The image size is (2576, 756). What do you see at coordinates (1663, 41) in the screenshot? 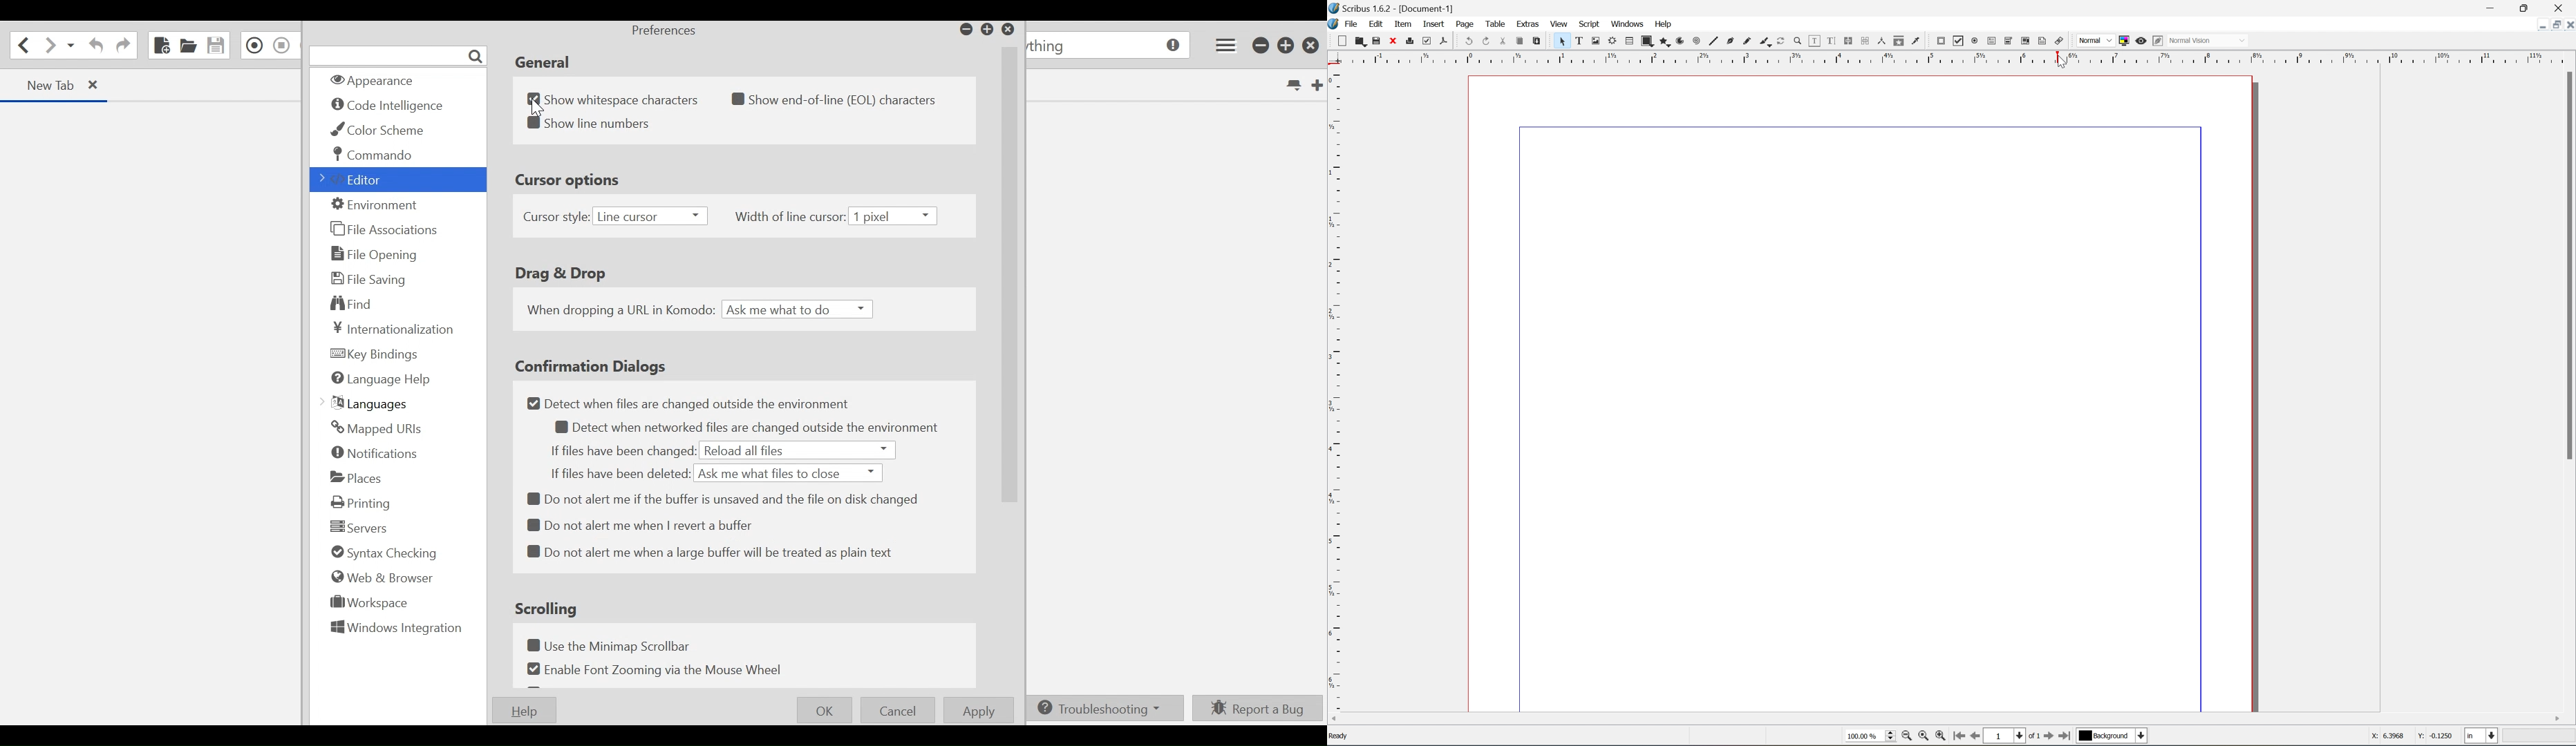
I see `polygon` at bounding box center [1663, 41].